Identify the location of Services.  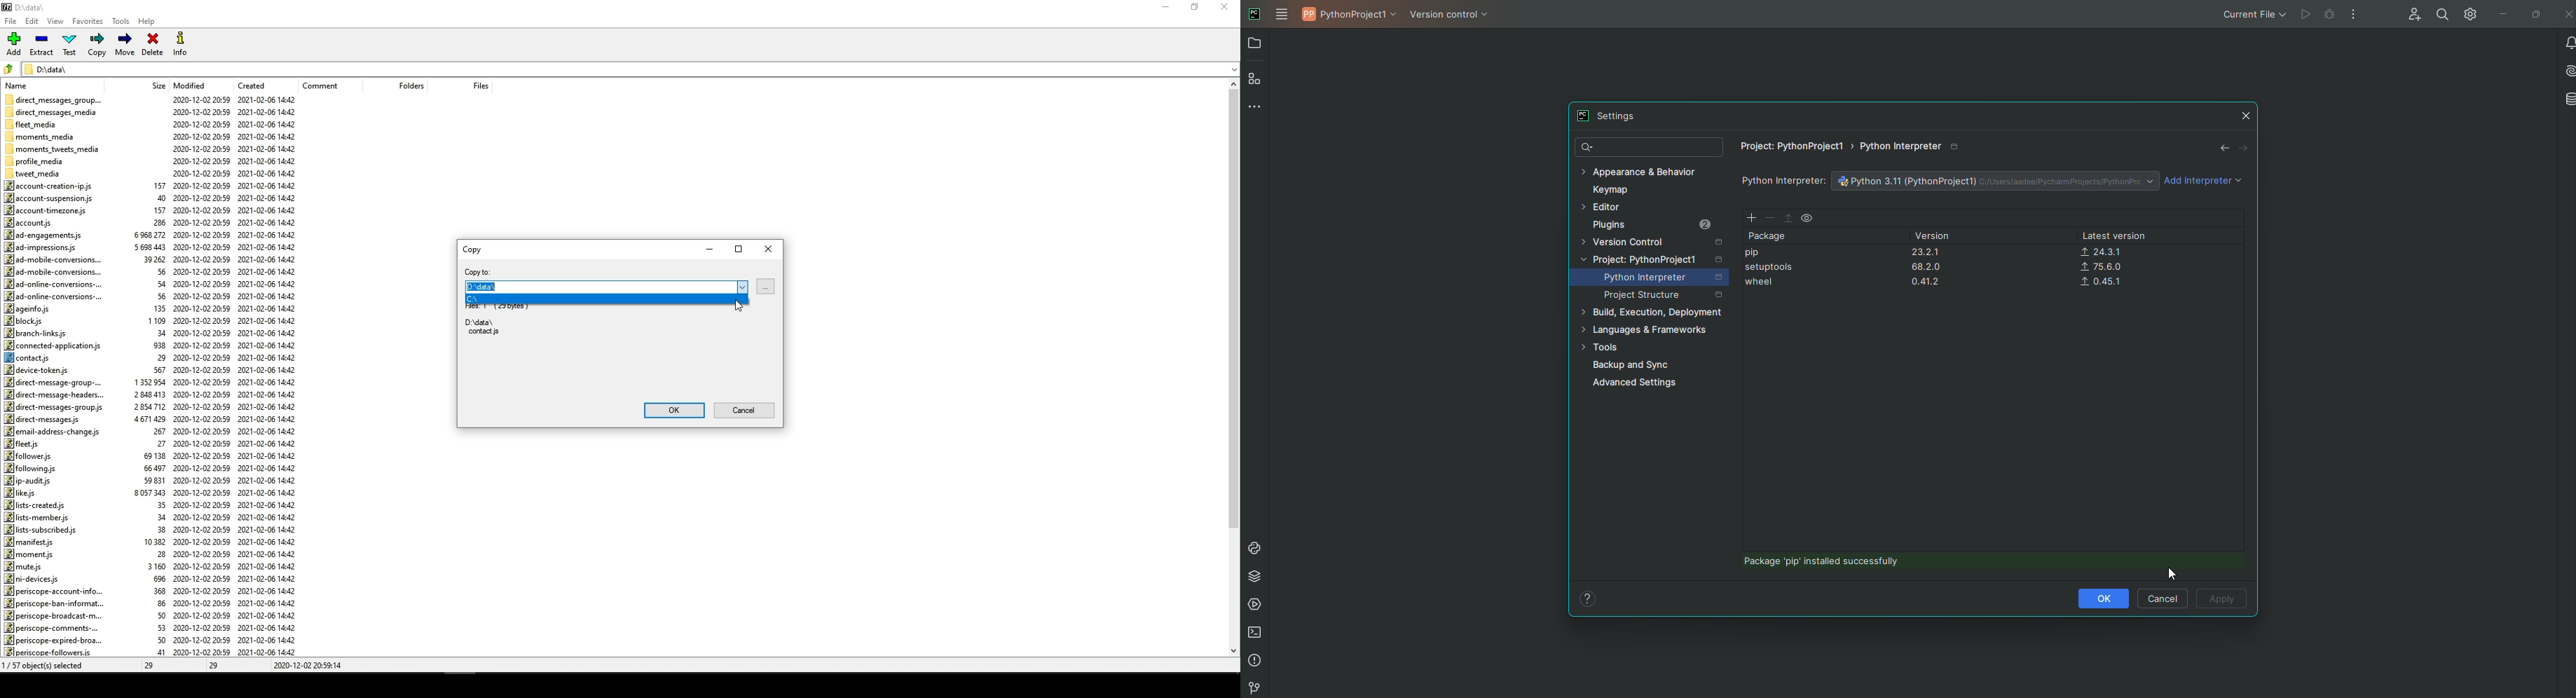
(1255, 606).